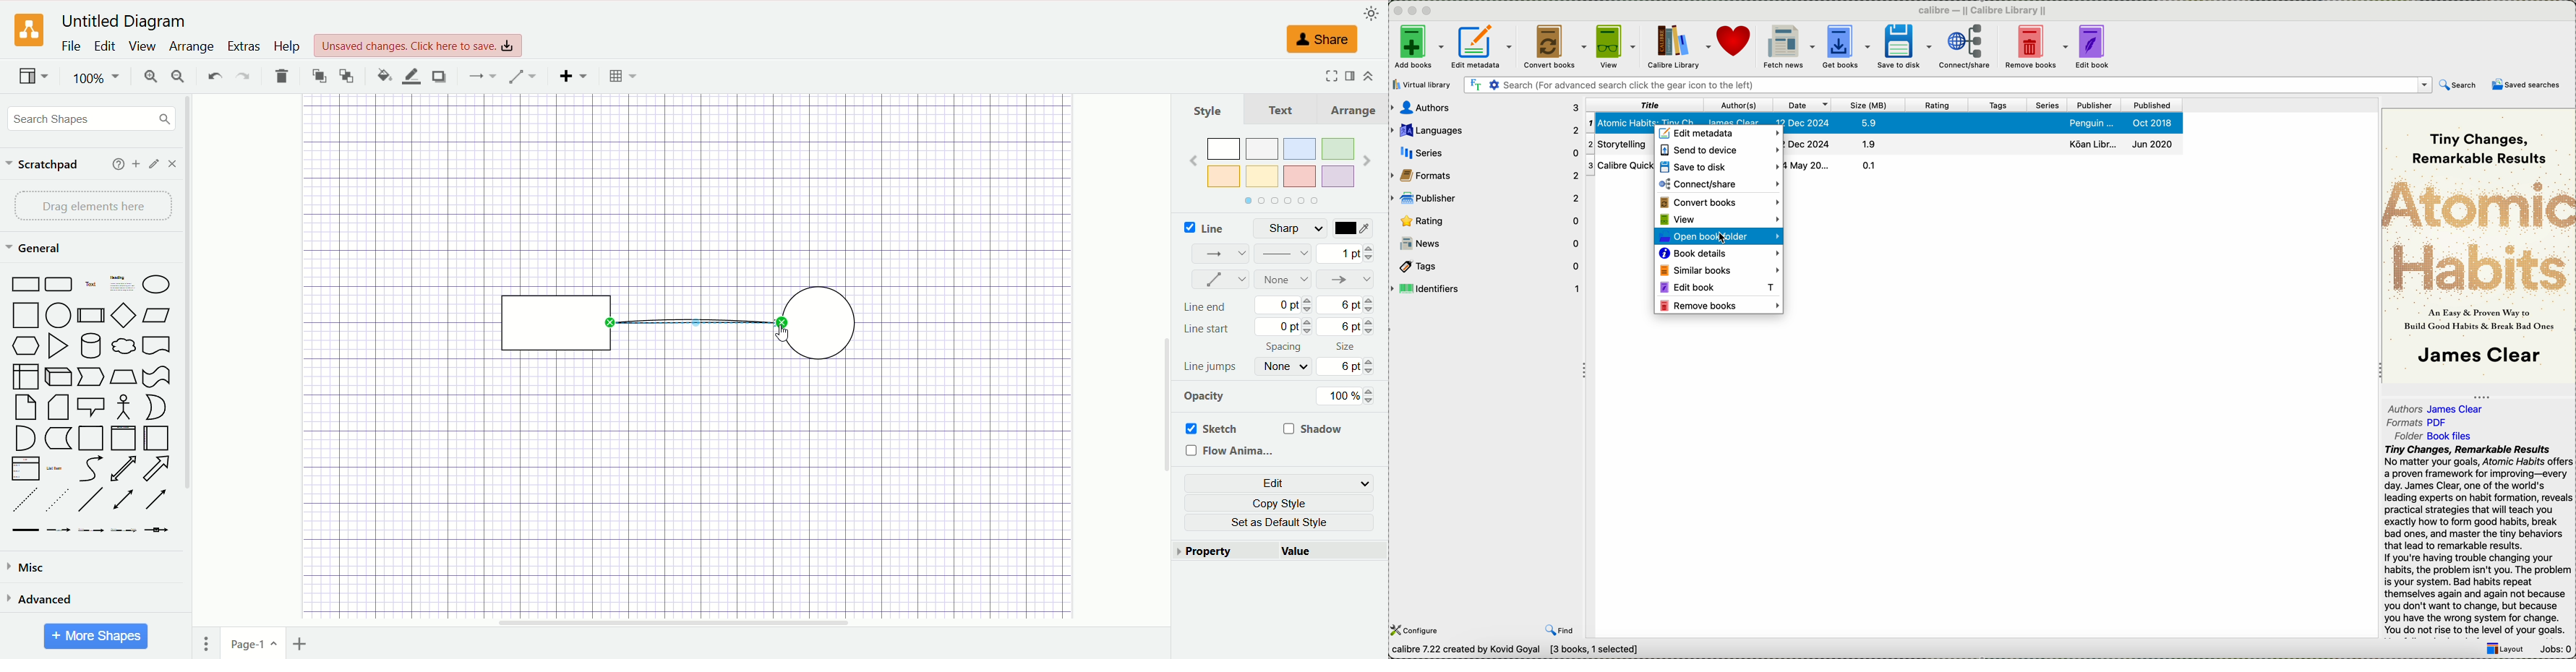 This screenshot has height=672, width=2576. I want to click on Jobs: 0, so click(2555, 650).